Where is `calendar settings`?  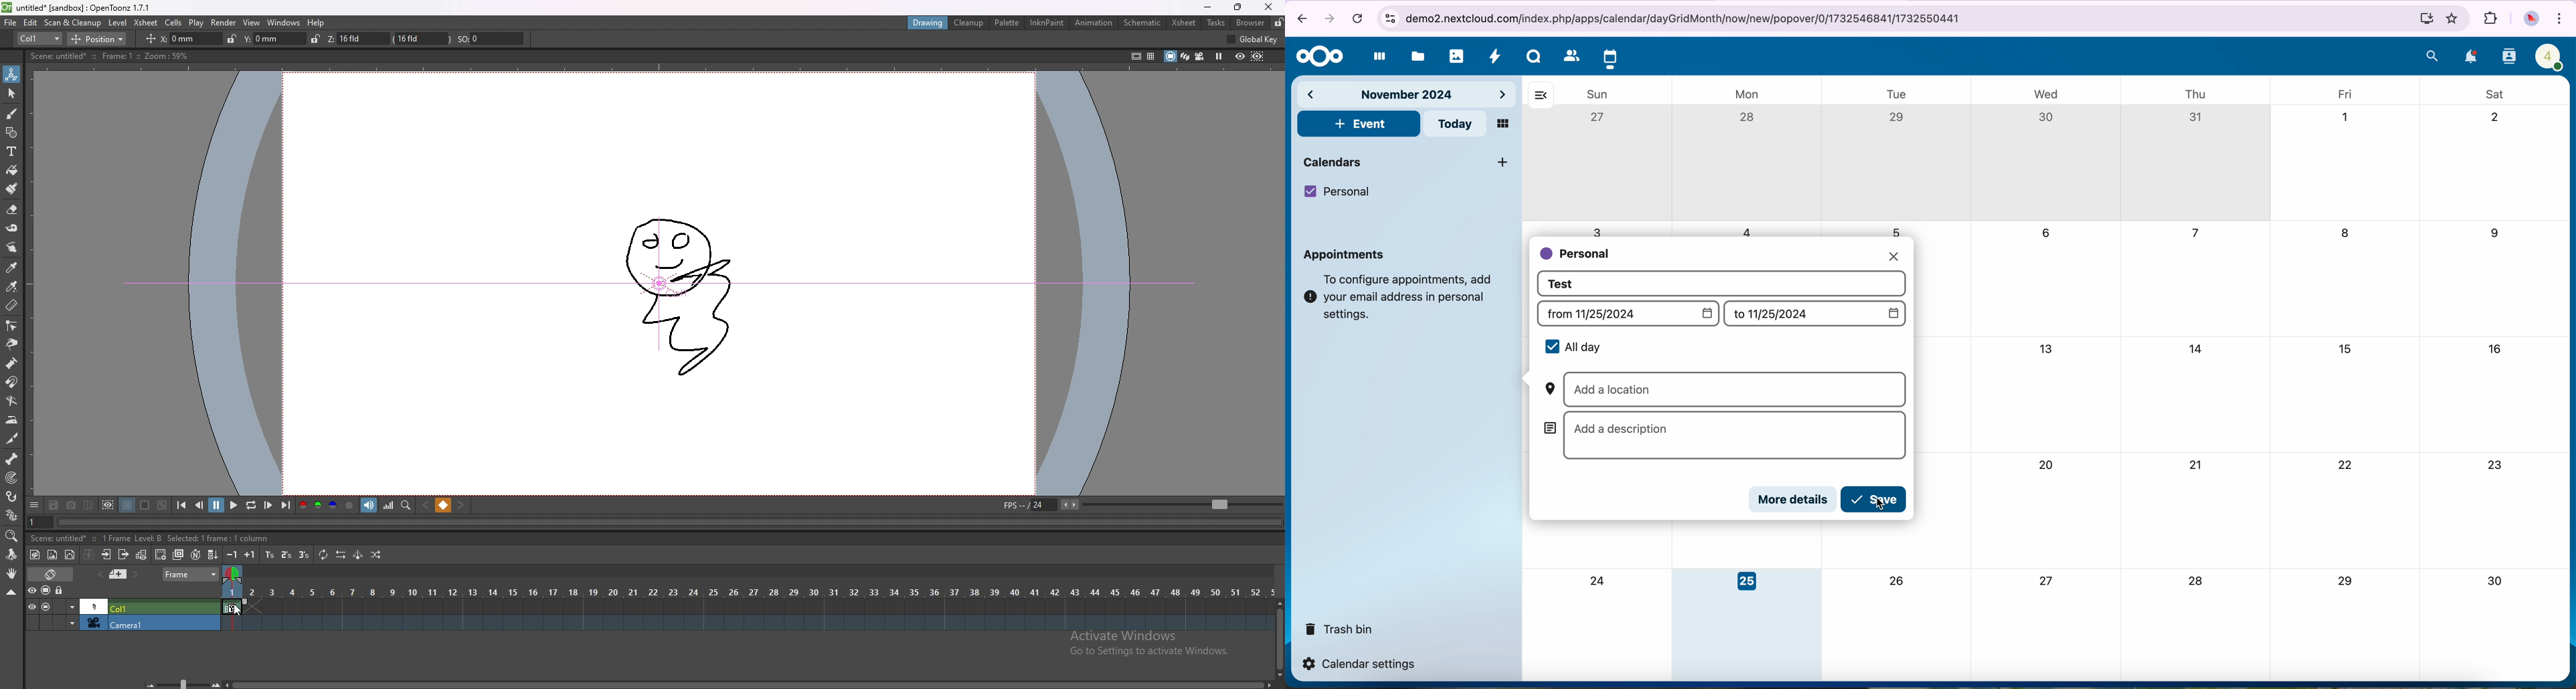 calendar settings is located at coordinates (1362, 664).